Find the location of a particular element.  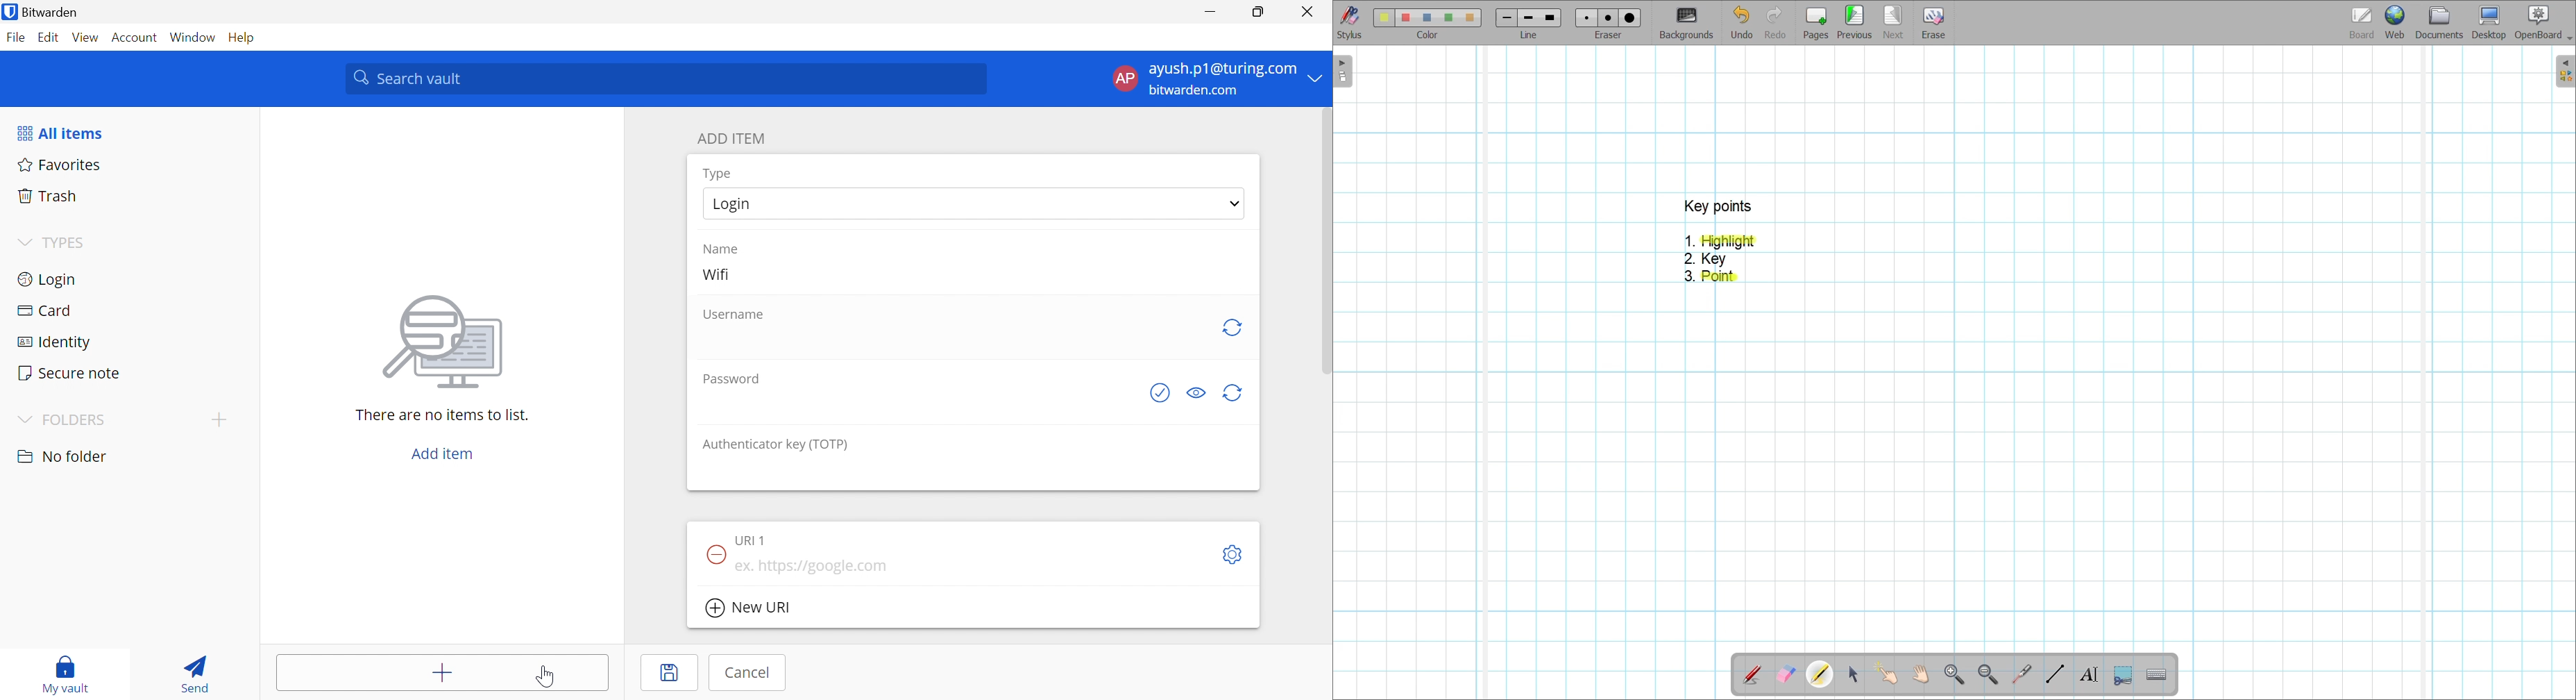

Drop Down is located at coordinates (219, 419).